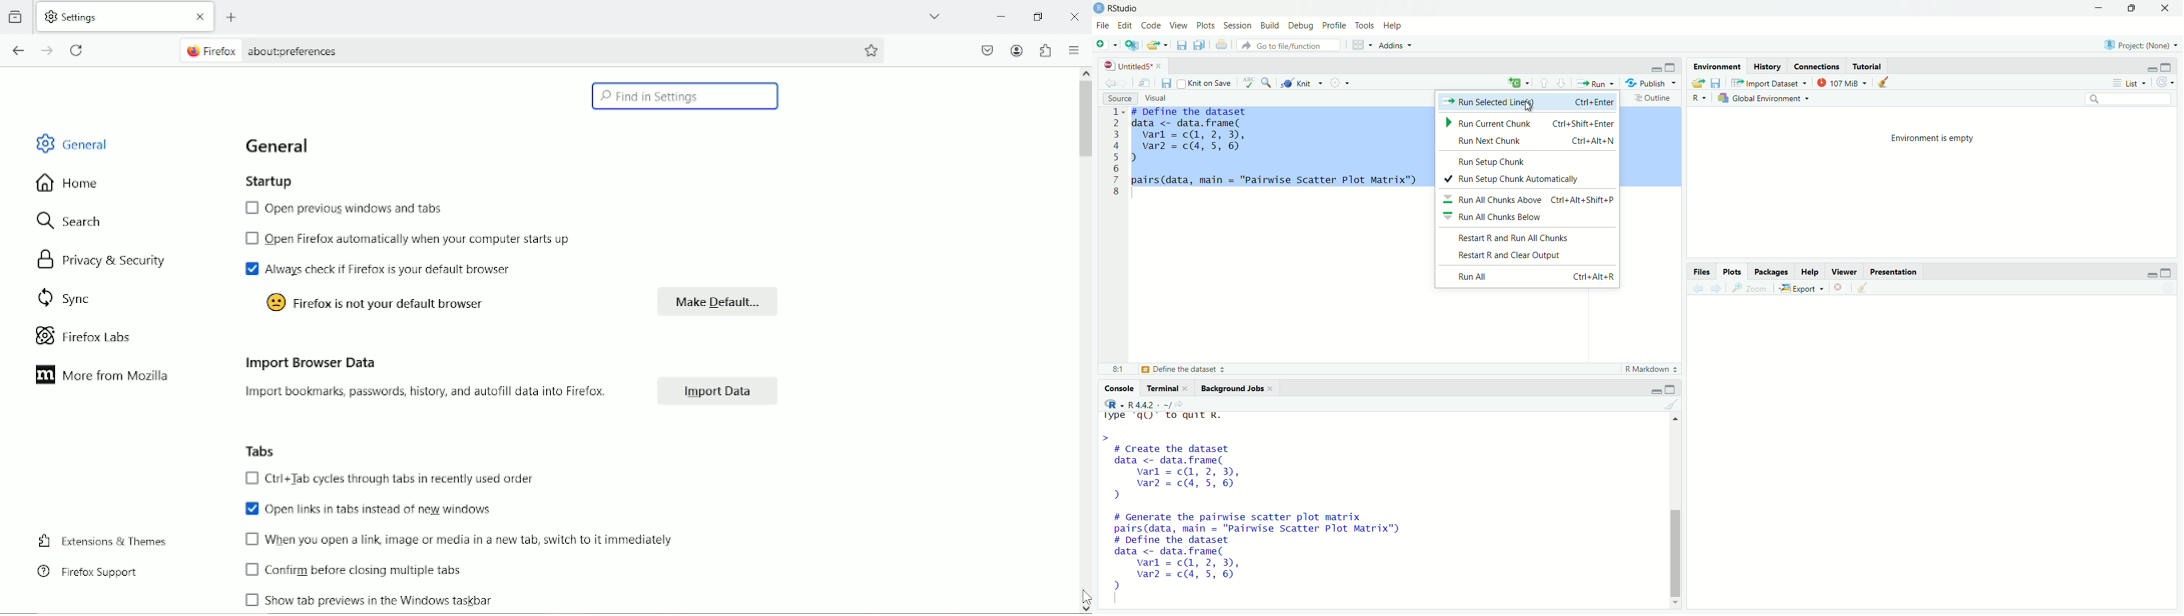 The image size is (2184, 616). What do you see at coordinates (1126, 24) in the screenshot?
I see `Edit` at bounding box center [1126, 24].